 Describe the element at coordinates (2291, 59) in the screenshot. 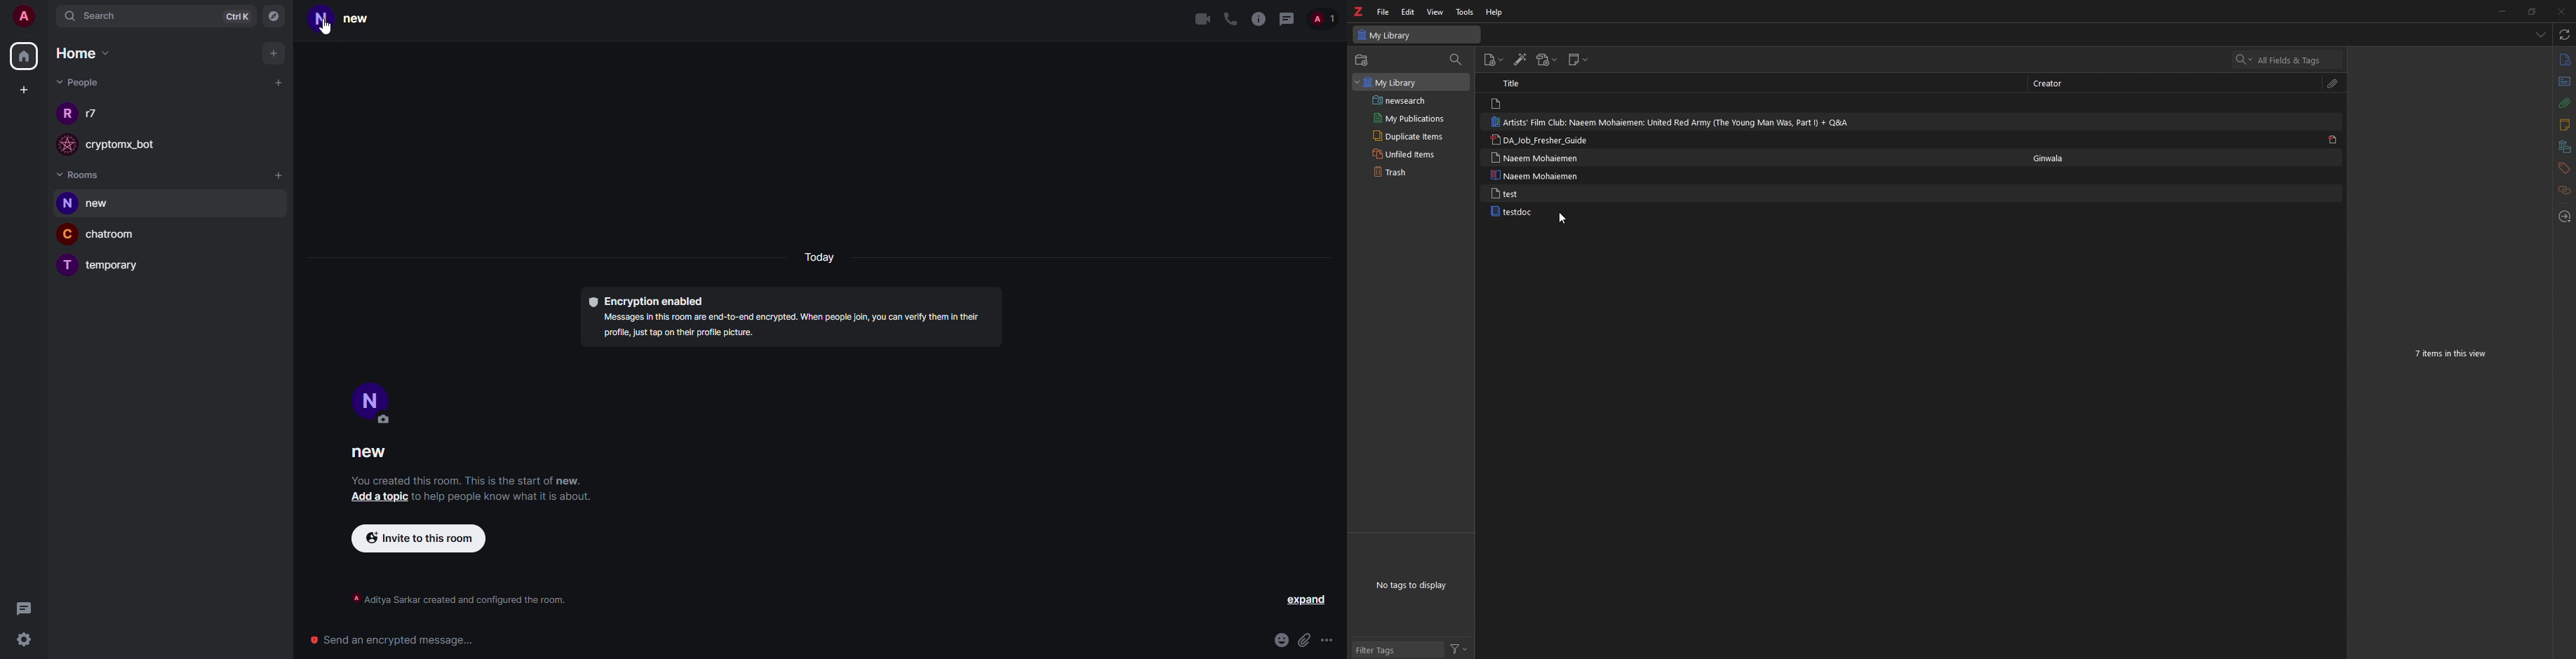

I see `search` at that location.